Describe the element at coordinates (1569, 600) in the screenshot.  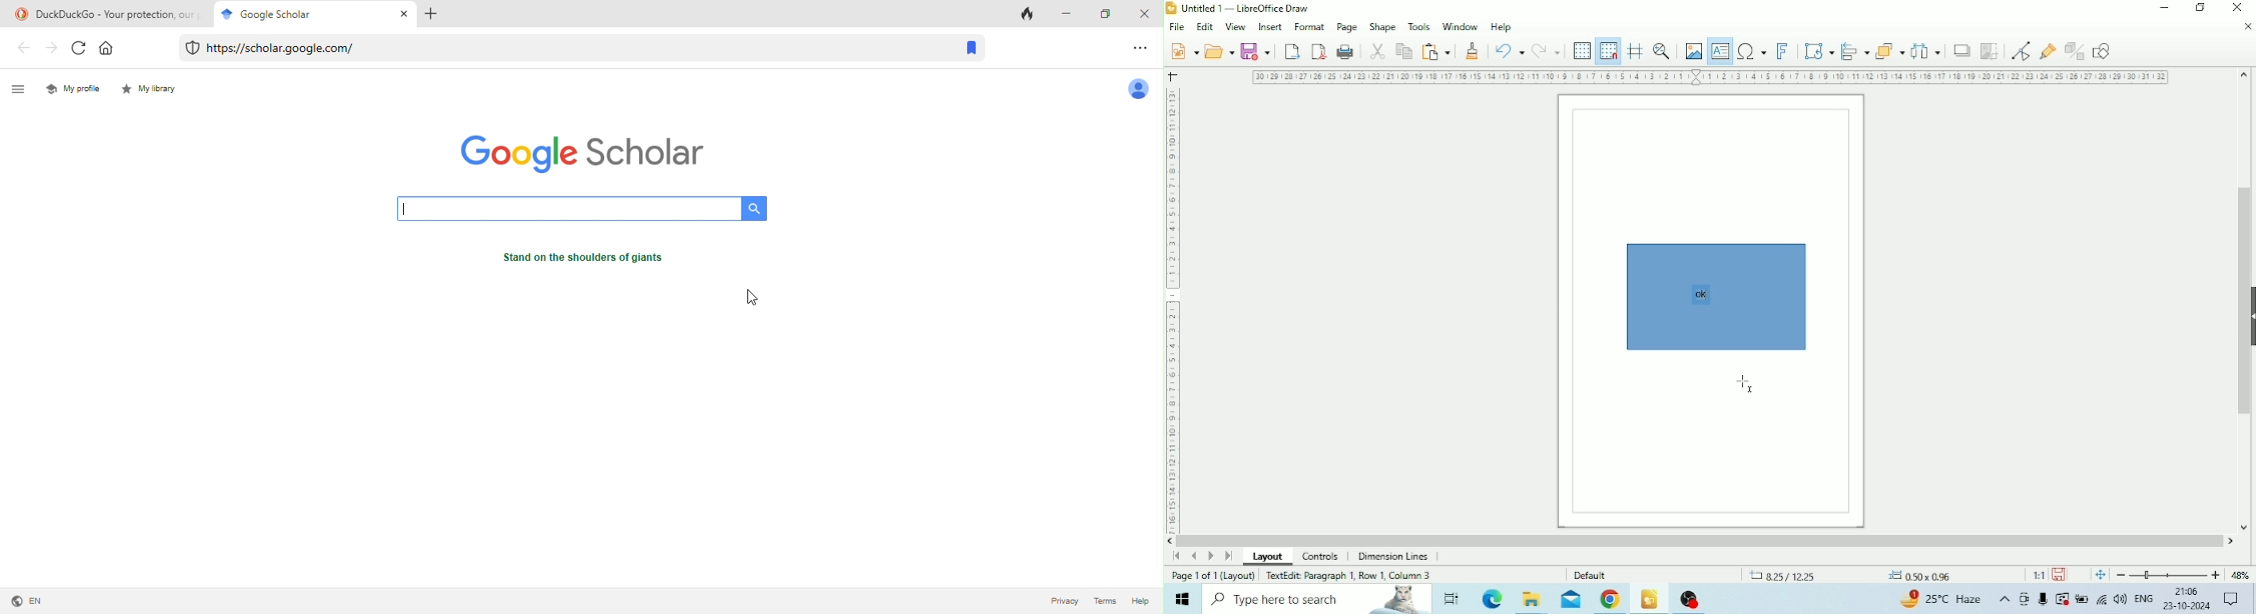
I see `Mail` at that location.